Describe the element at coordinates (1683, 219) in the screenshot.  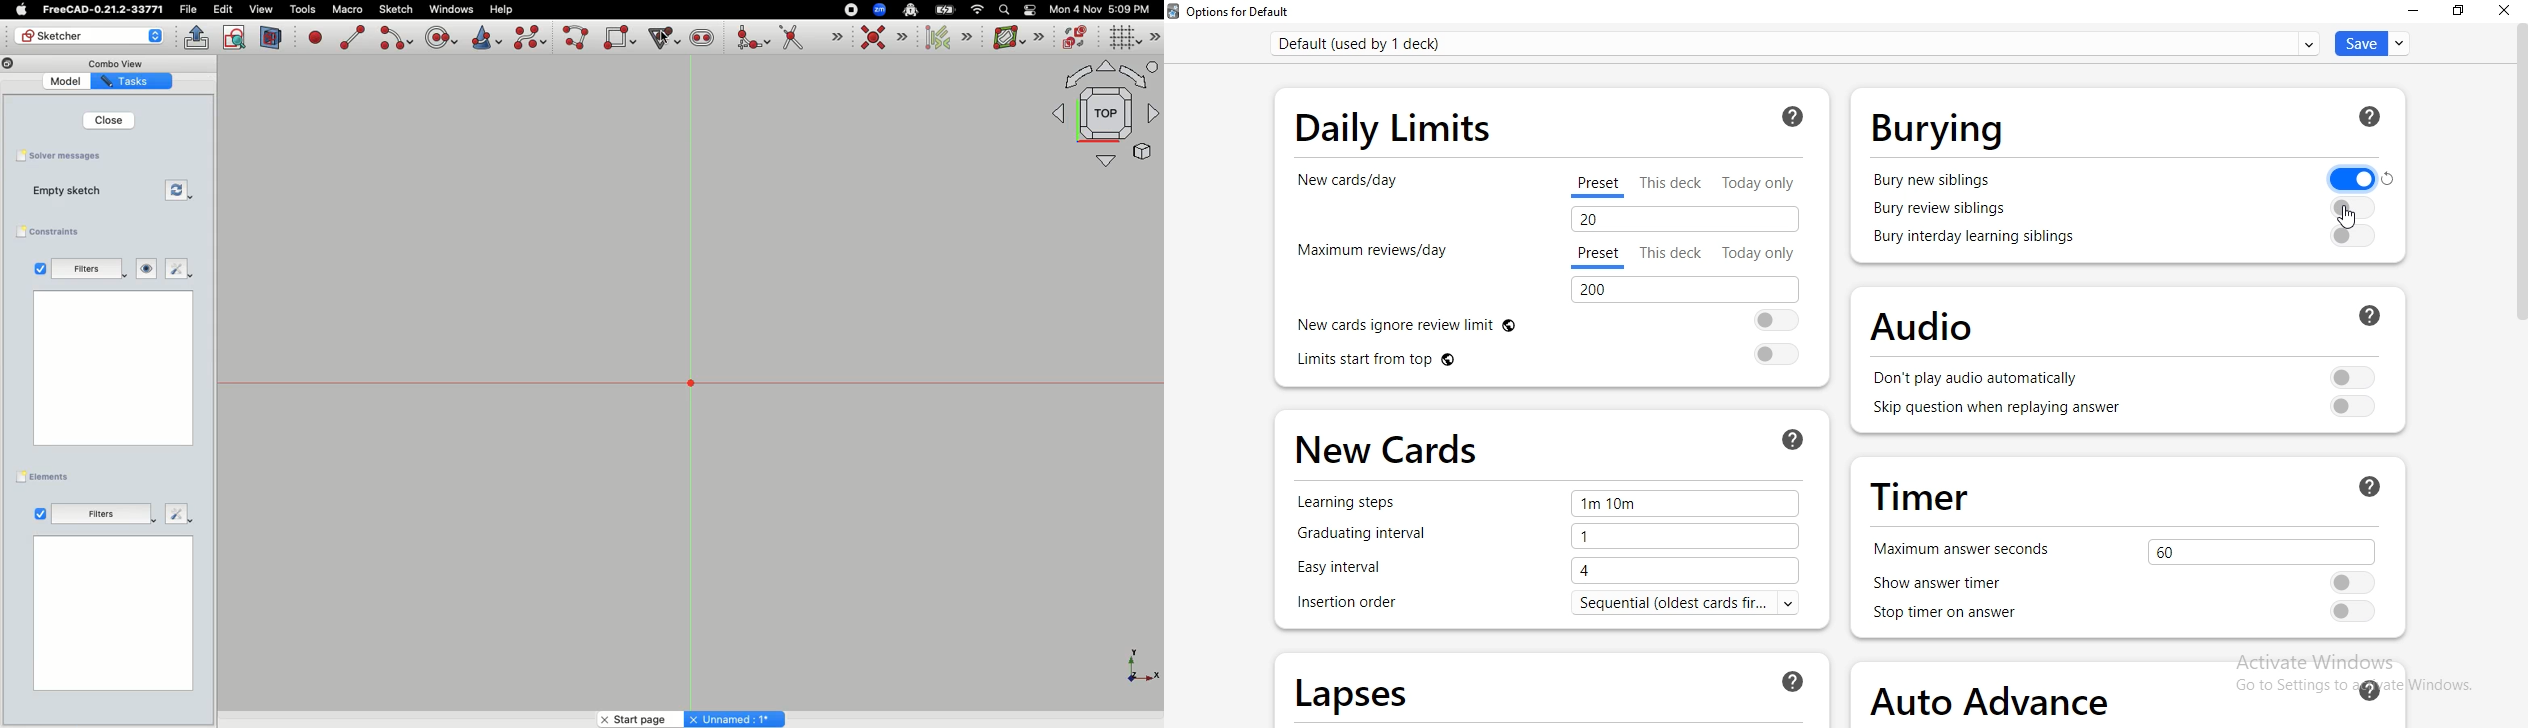
I see `20` at that location.